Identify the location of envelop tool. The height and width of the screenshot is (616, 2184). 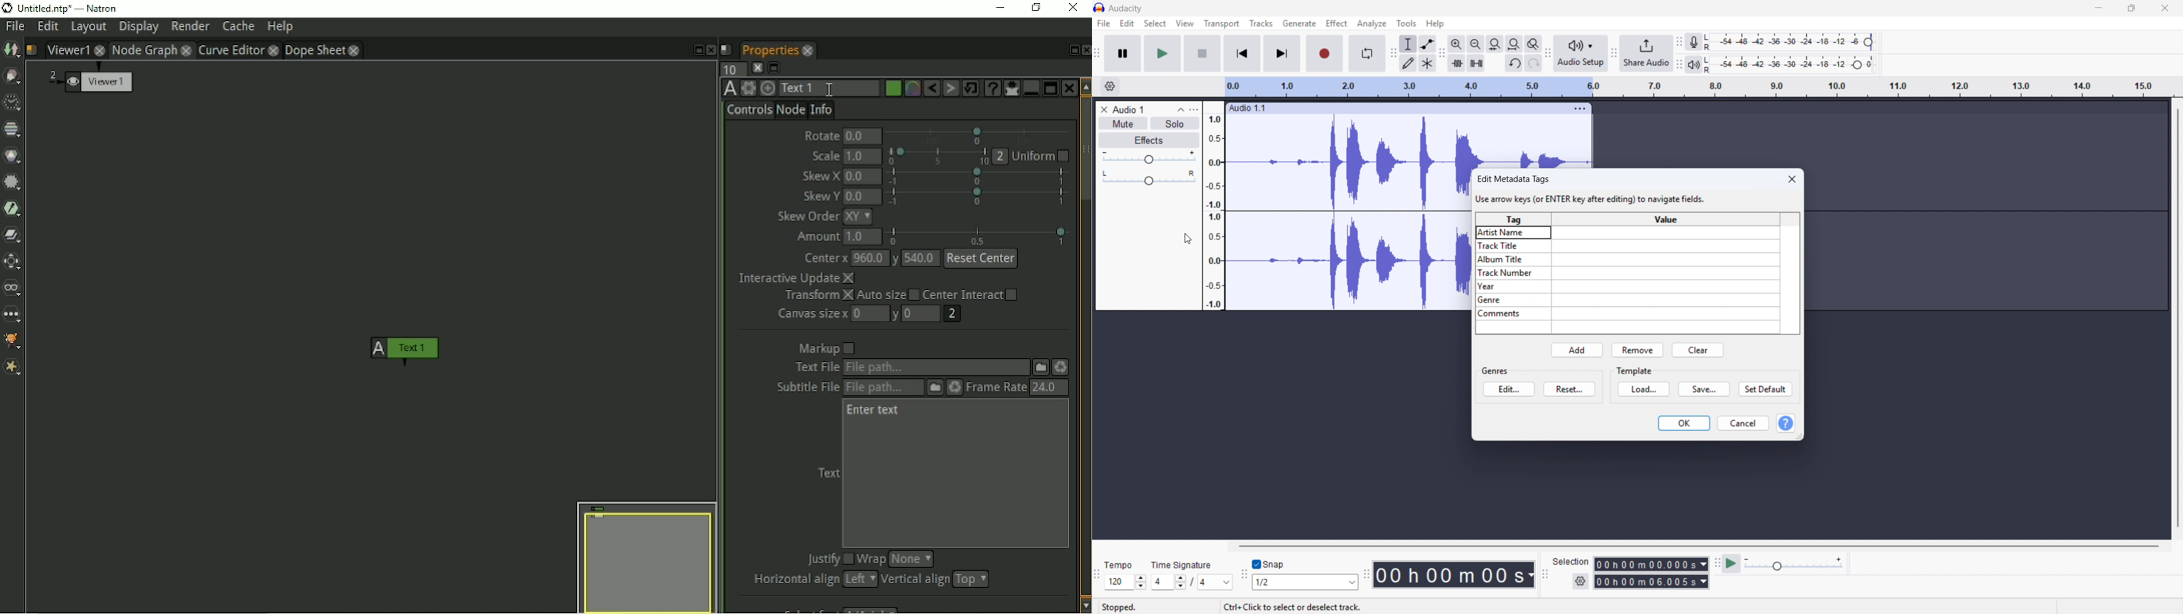
(1428, 44).